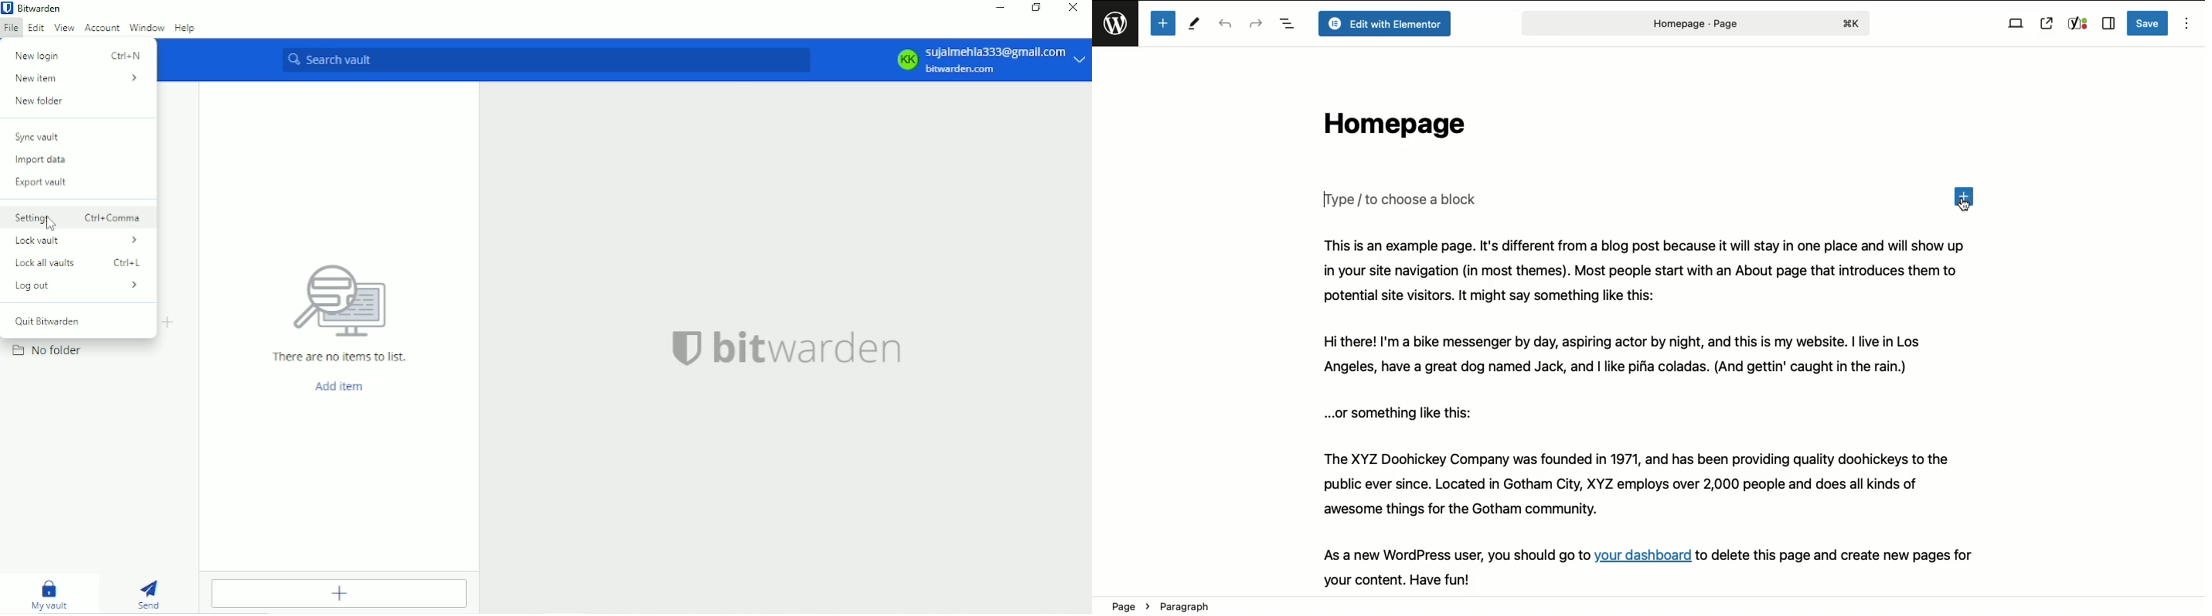  Describe the element at coordinates (77, 261) in the screenshot. I see `Lock all vaults  Ctrl+L` at that location.